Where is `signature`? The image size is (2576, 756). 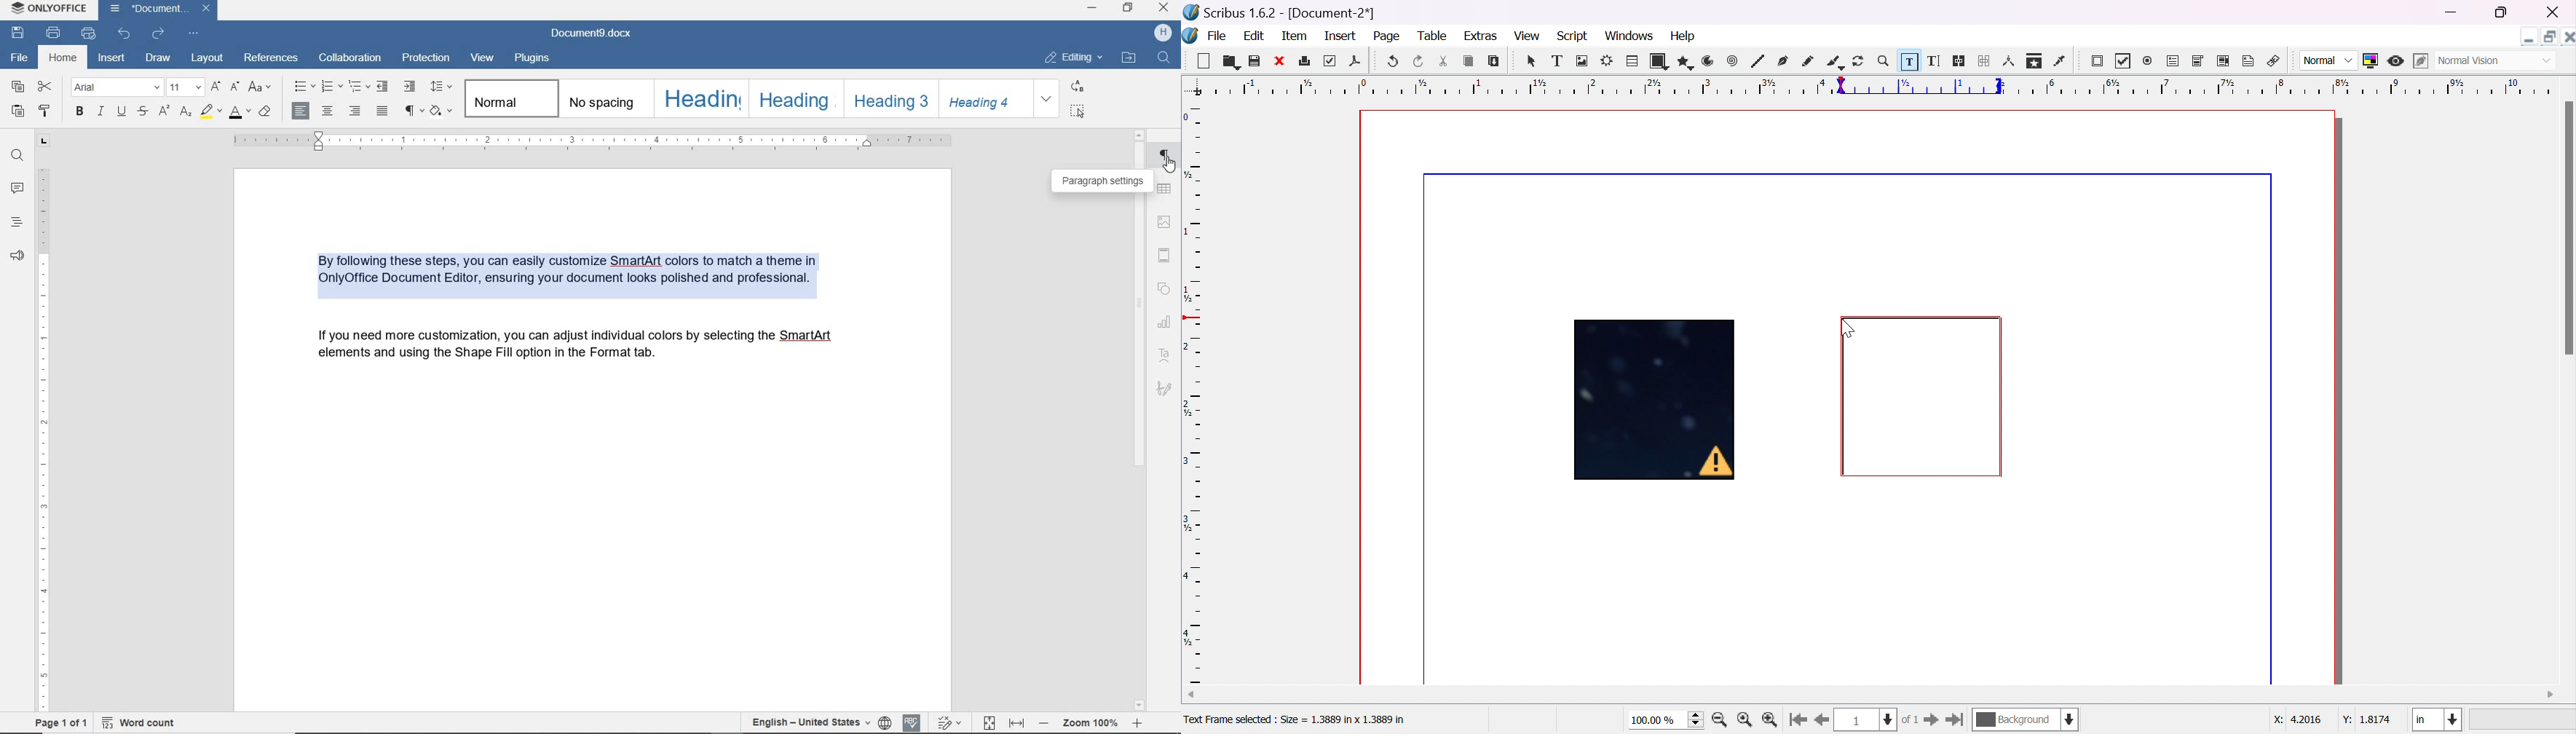
signature is located at coordinates (1163, 391).